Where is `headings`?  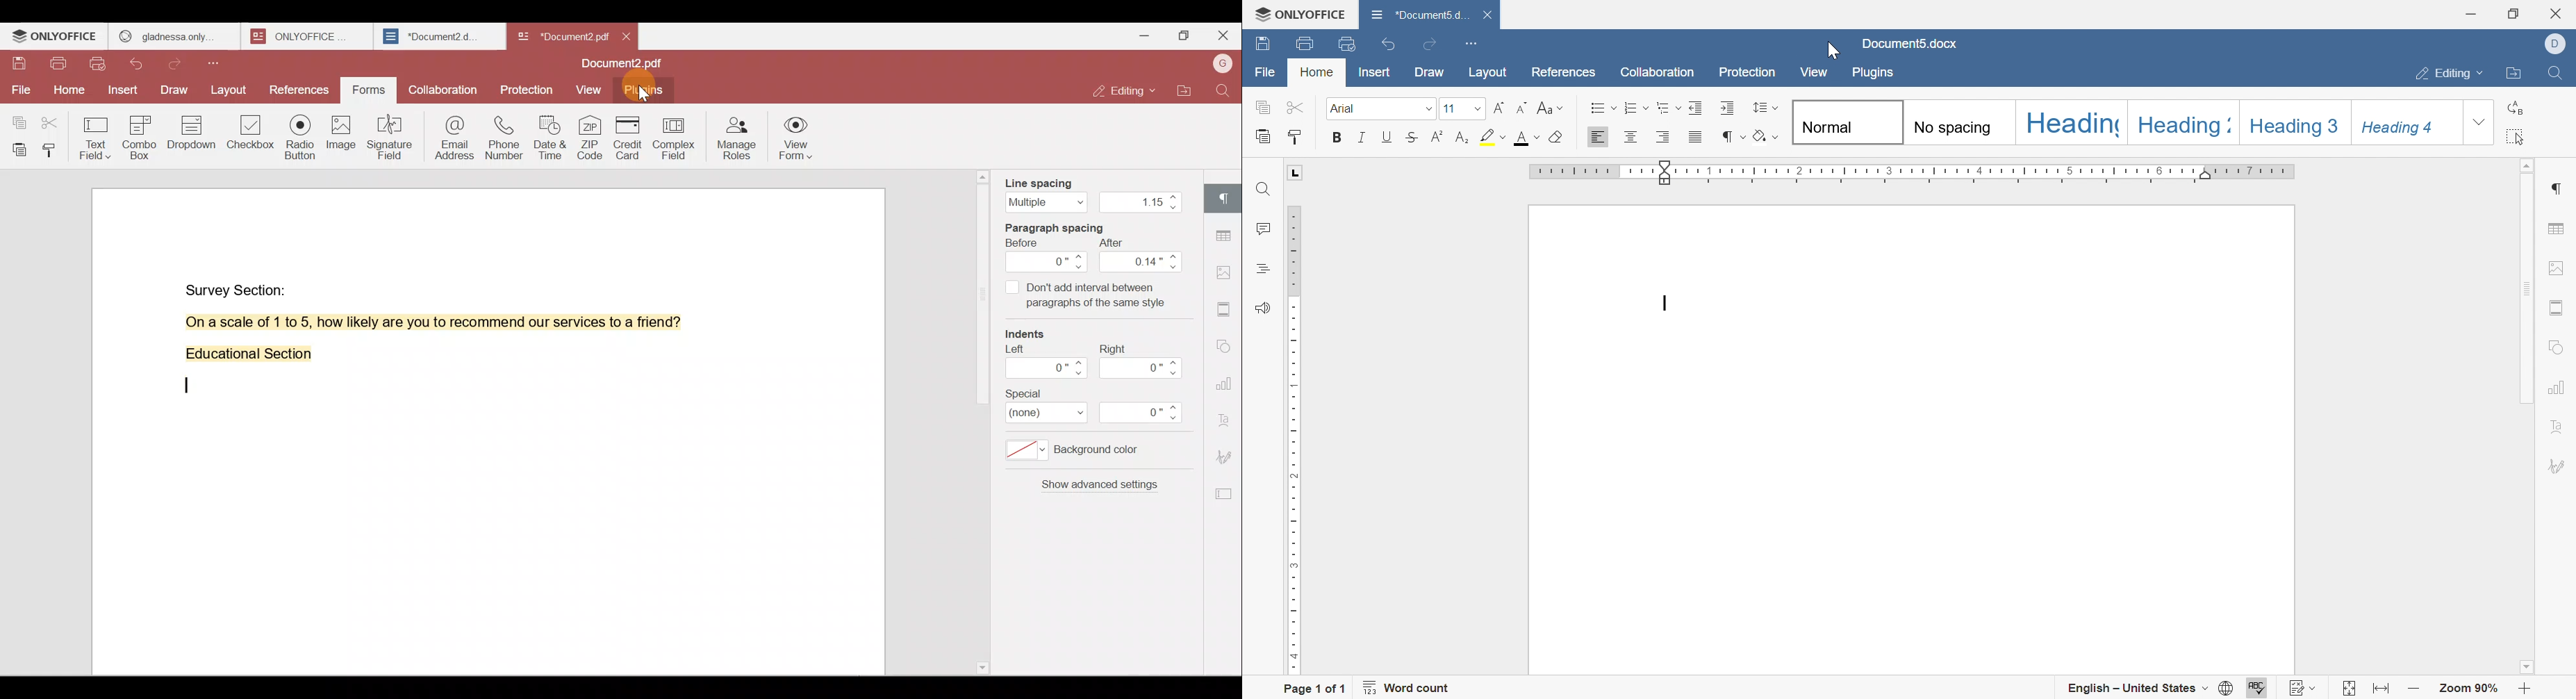 headings is located at coordinates (1259, 269).